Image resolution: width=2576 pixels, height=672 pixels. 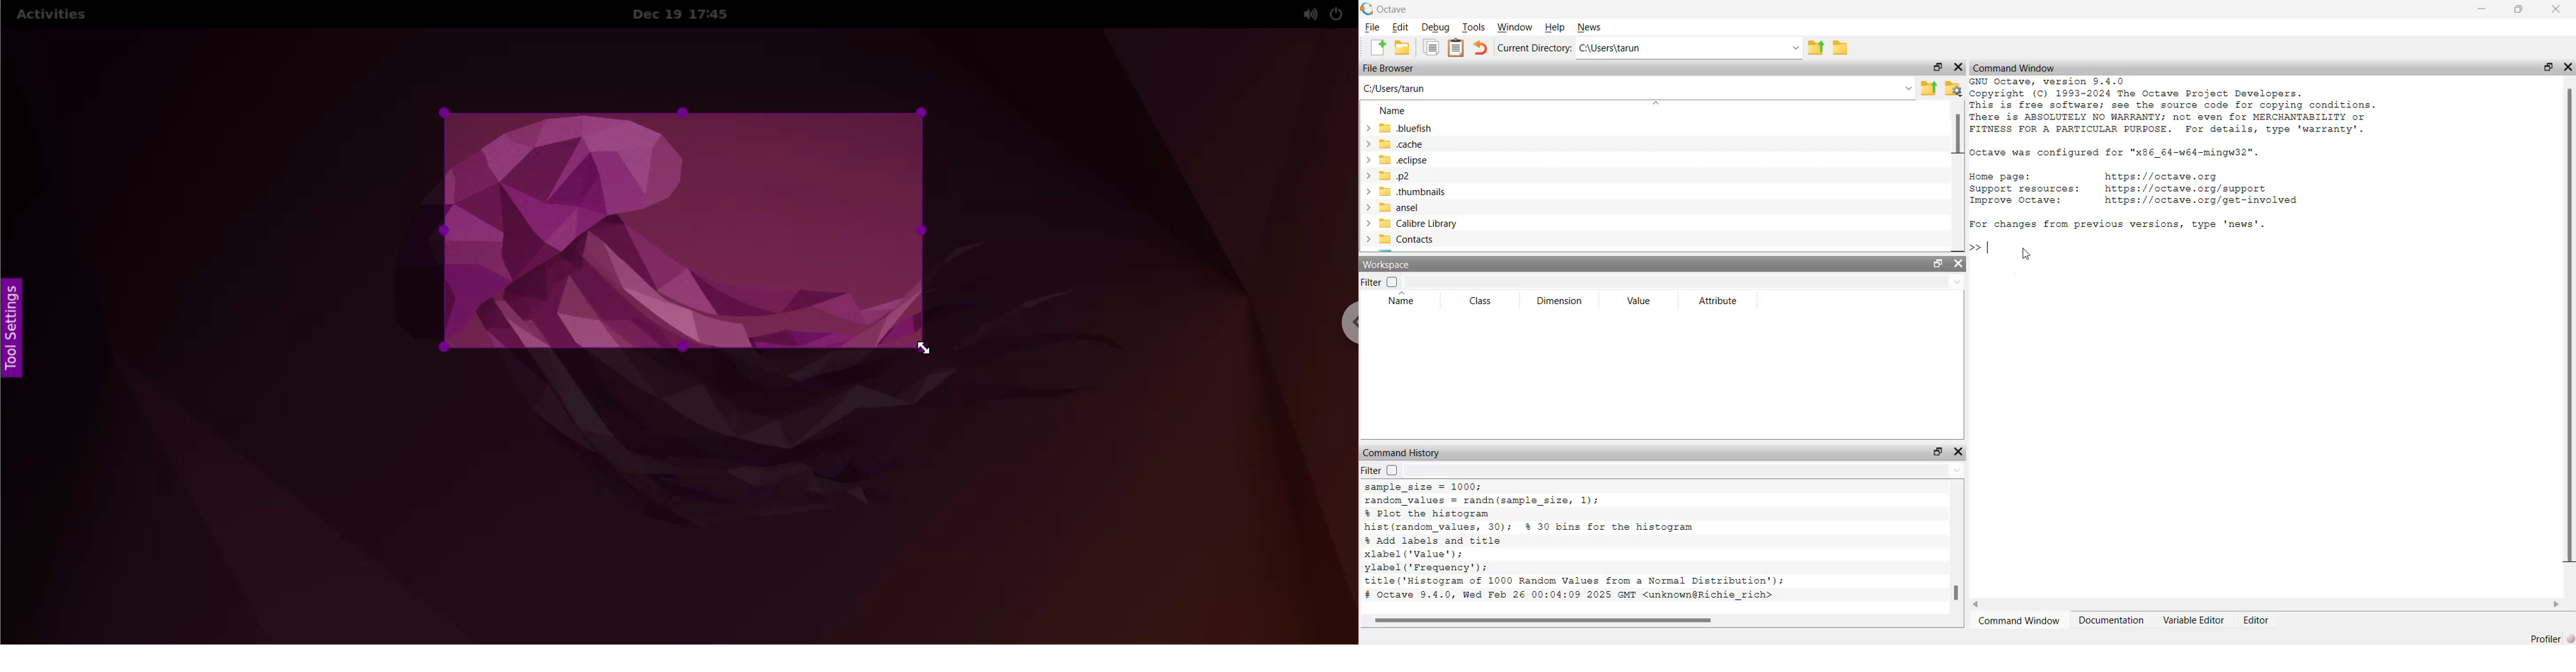 I want to click on ansel, so click(x=1390, y=207).